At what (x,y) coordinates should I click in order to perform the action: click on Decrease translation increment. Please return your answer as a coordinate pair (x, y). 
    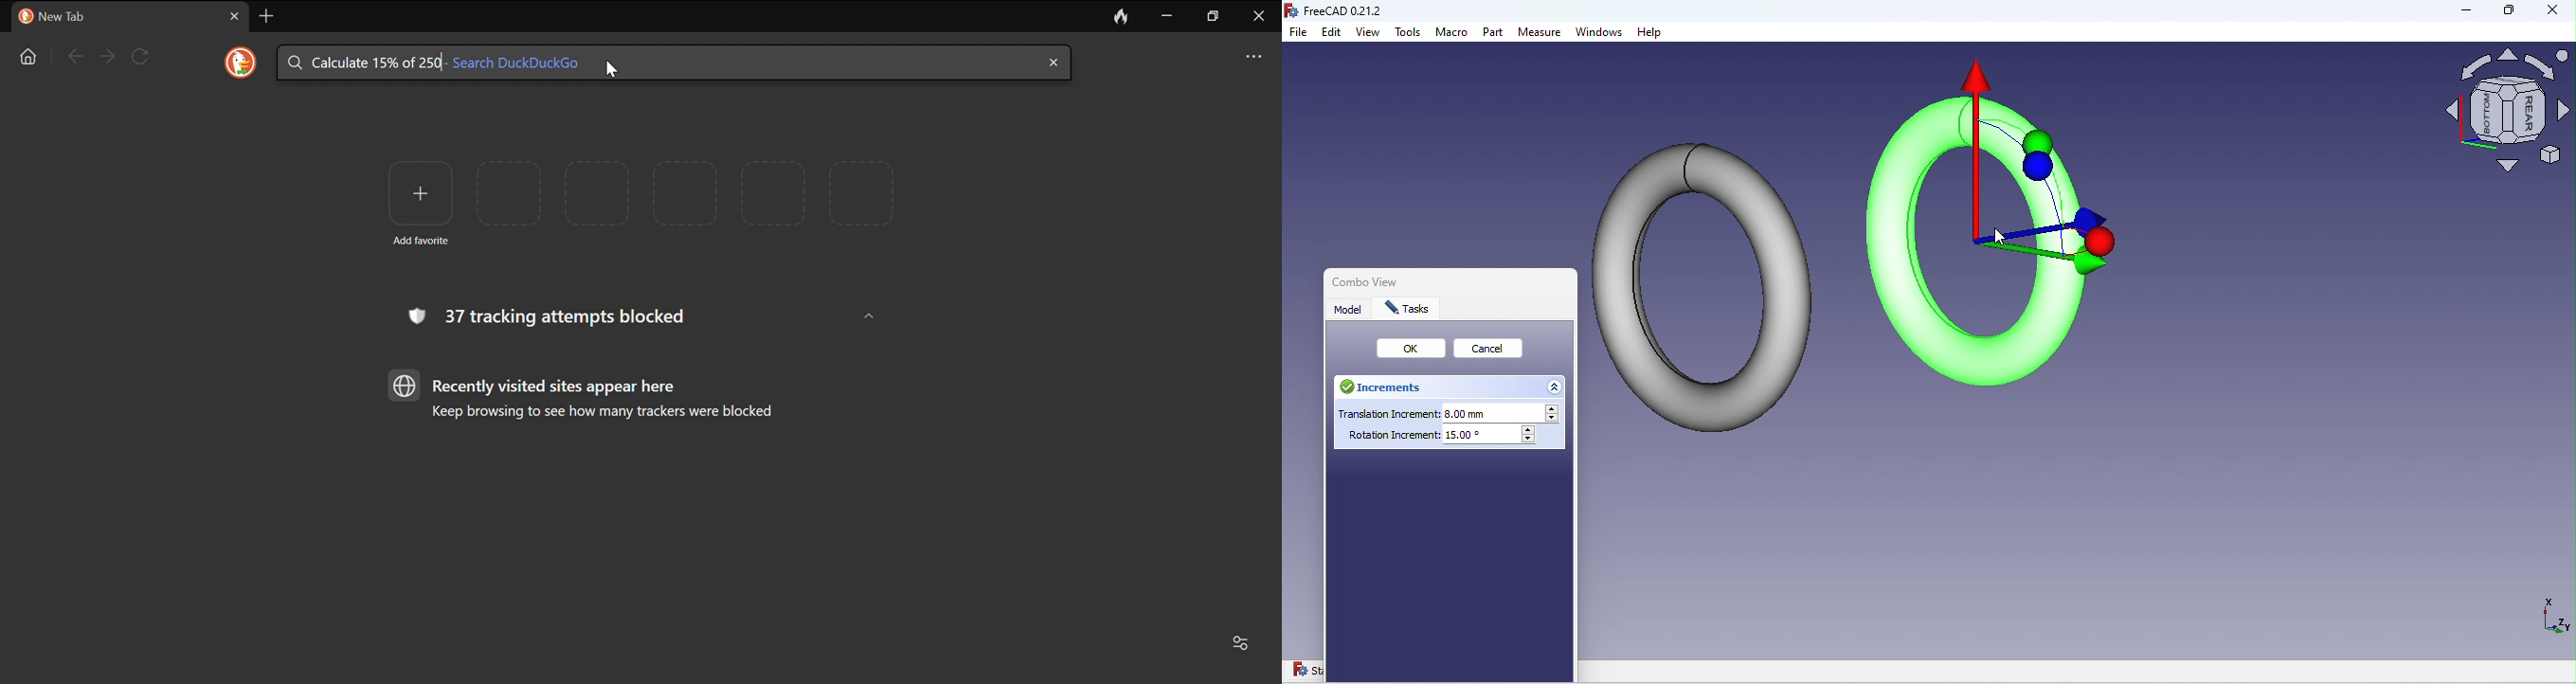
    Looking at the image, I should click on (1555, 420).